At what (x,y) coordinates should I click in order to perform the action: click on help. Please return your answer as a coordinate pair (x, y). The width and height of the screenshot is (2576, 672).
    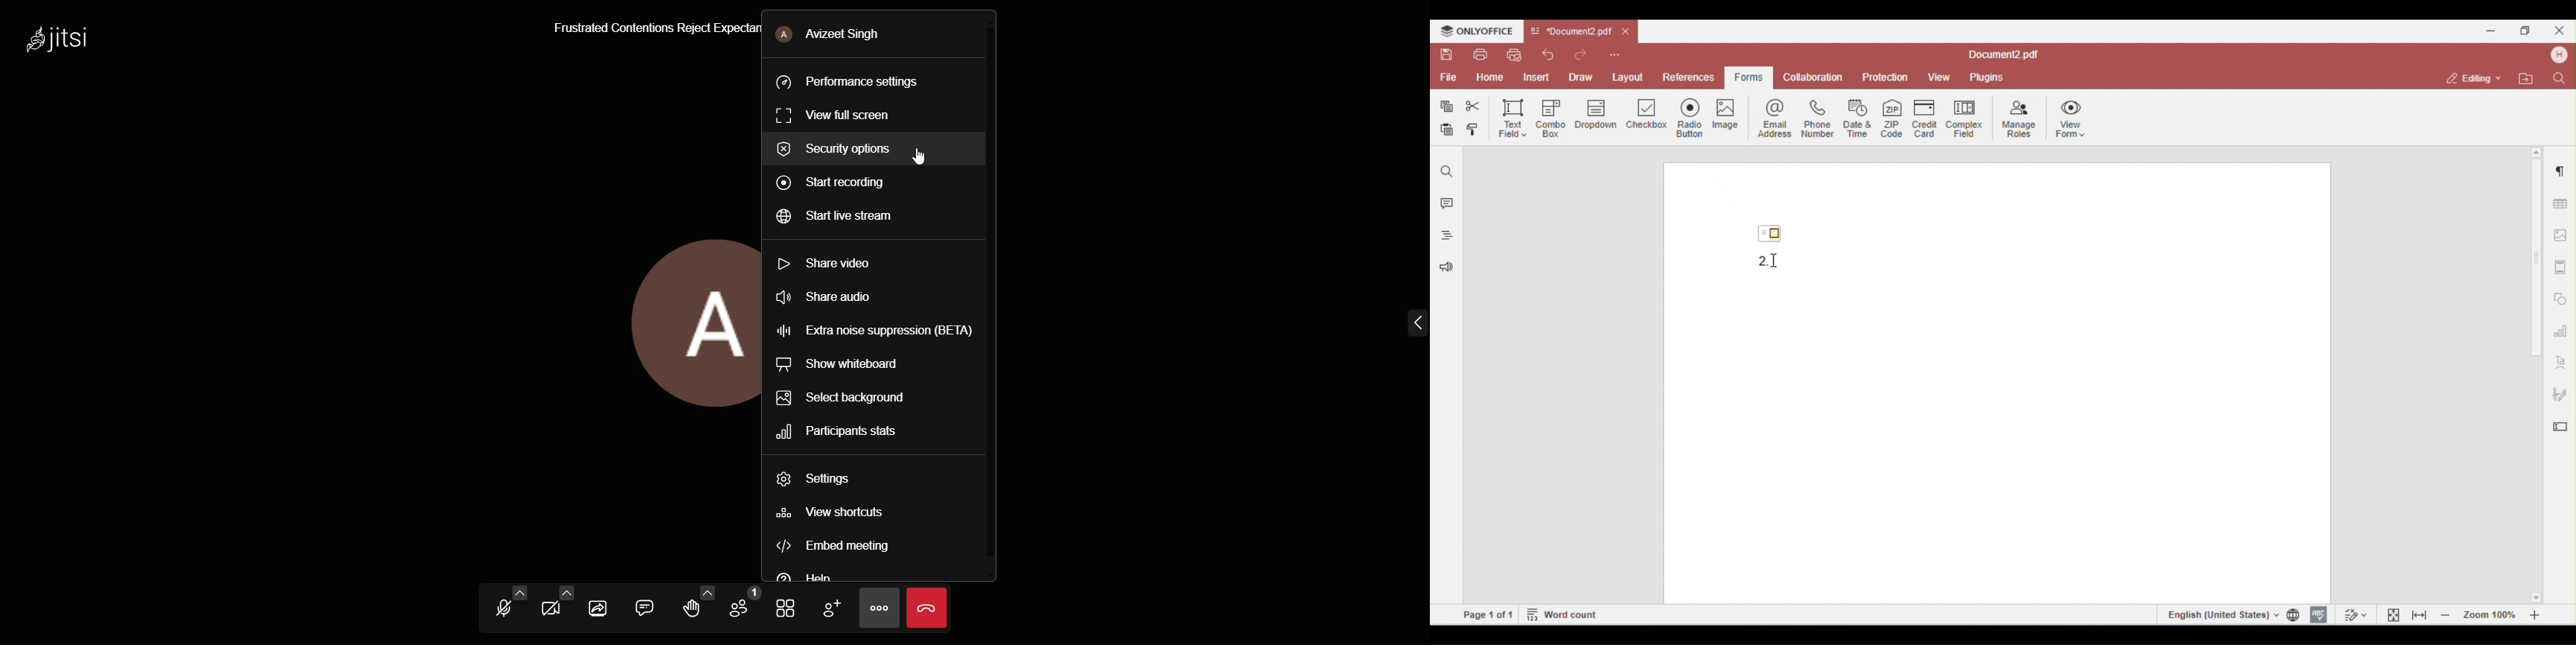
    Looking at the image, I should click on (806, 574).